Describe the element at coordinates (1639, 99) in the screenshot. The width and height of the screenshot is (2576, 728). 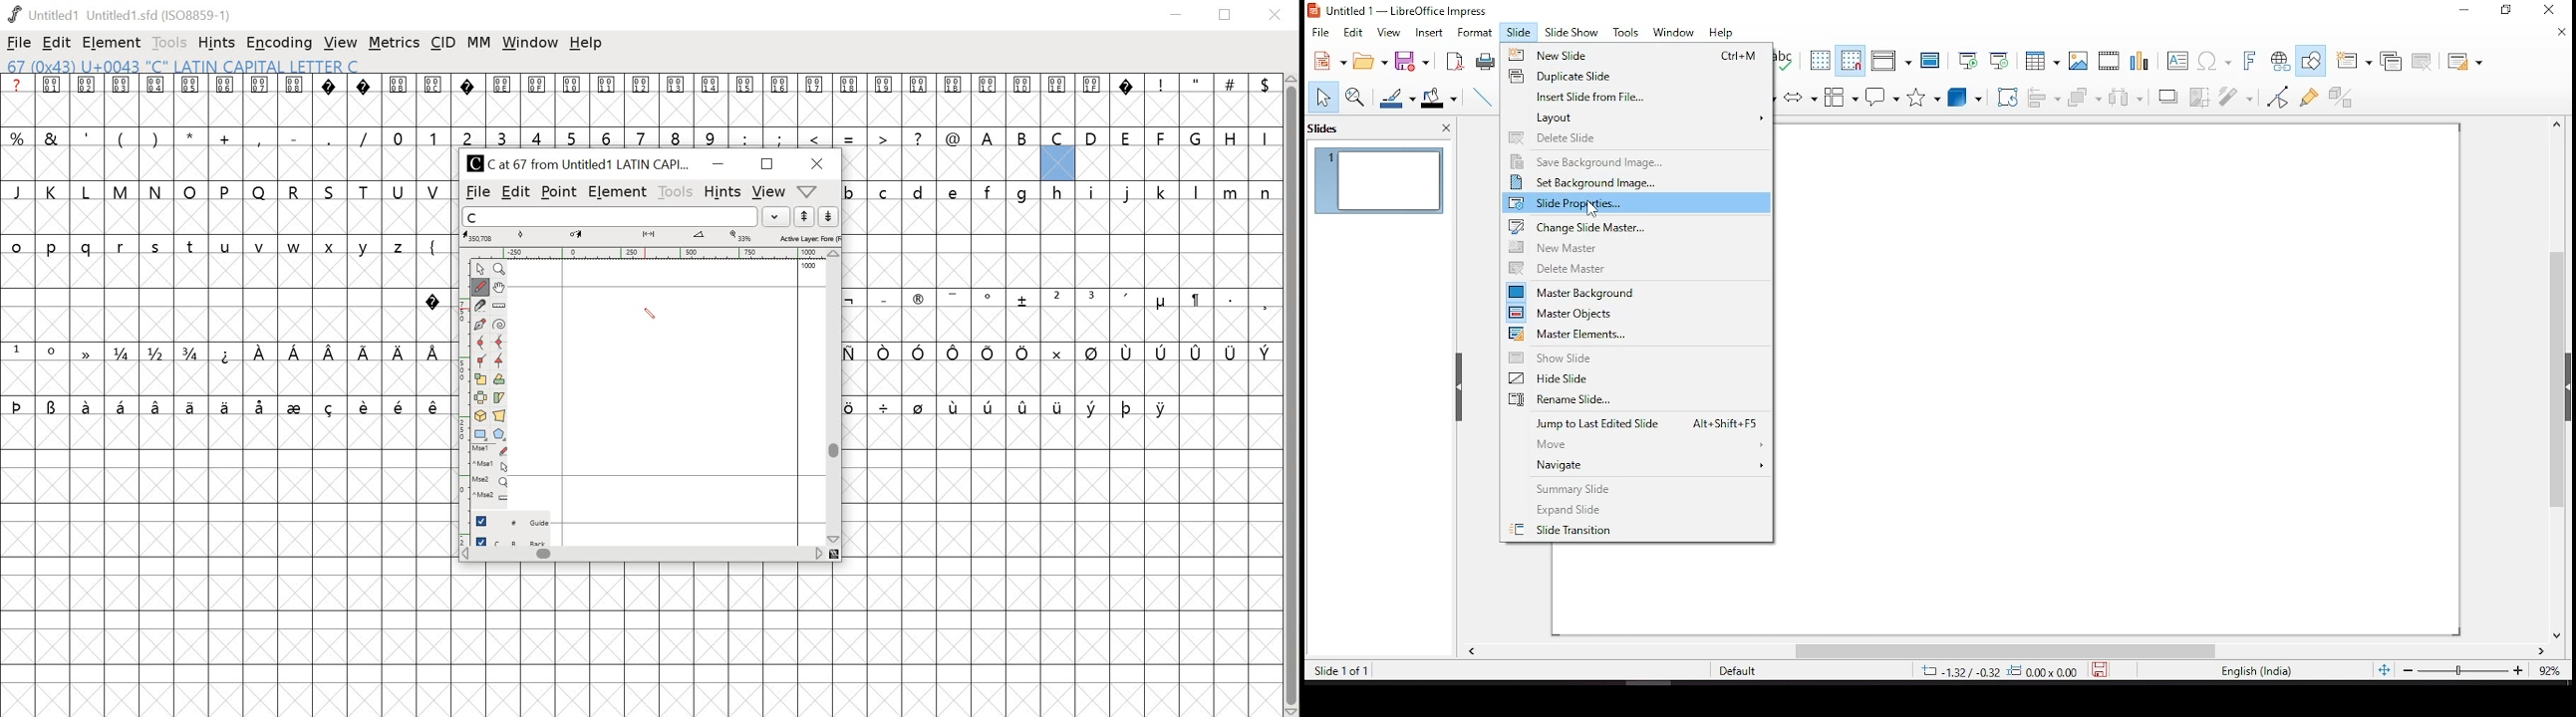
I see `insert slide from file` at that location.